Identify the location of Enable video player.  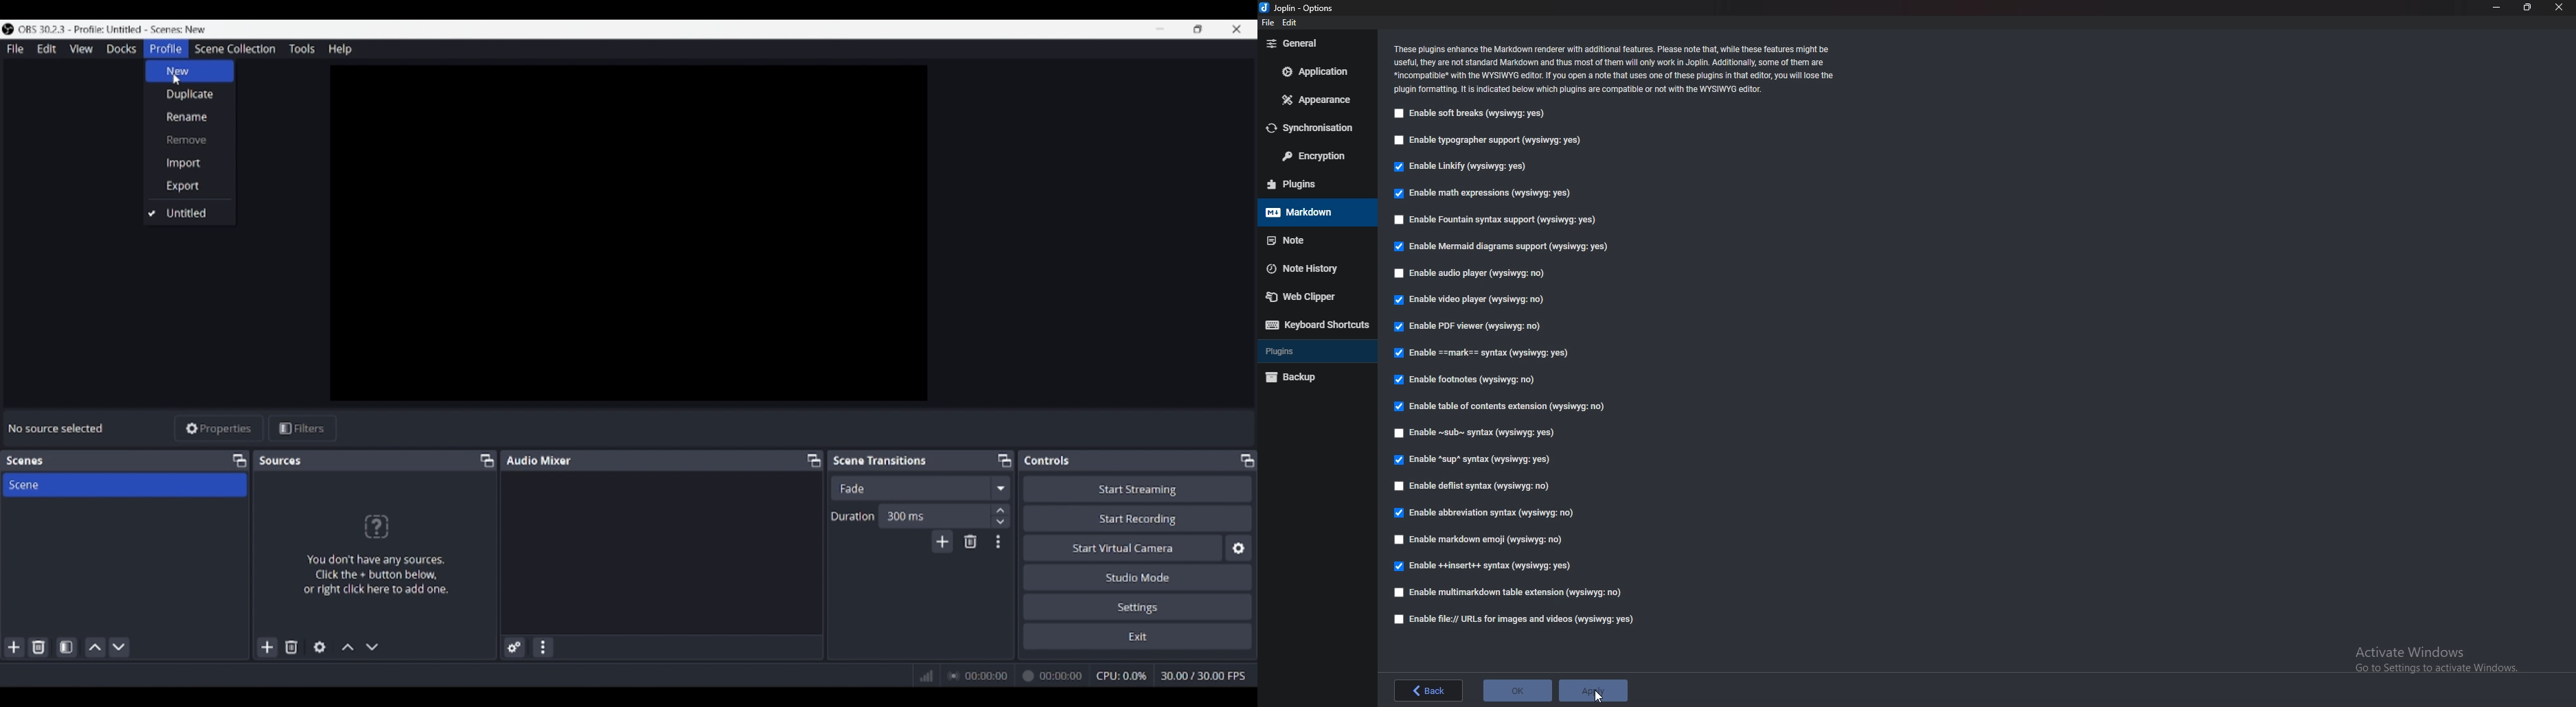
(1472, 301).